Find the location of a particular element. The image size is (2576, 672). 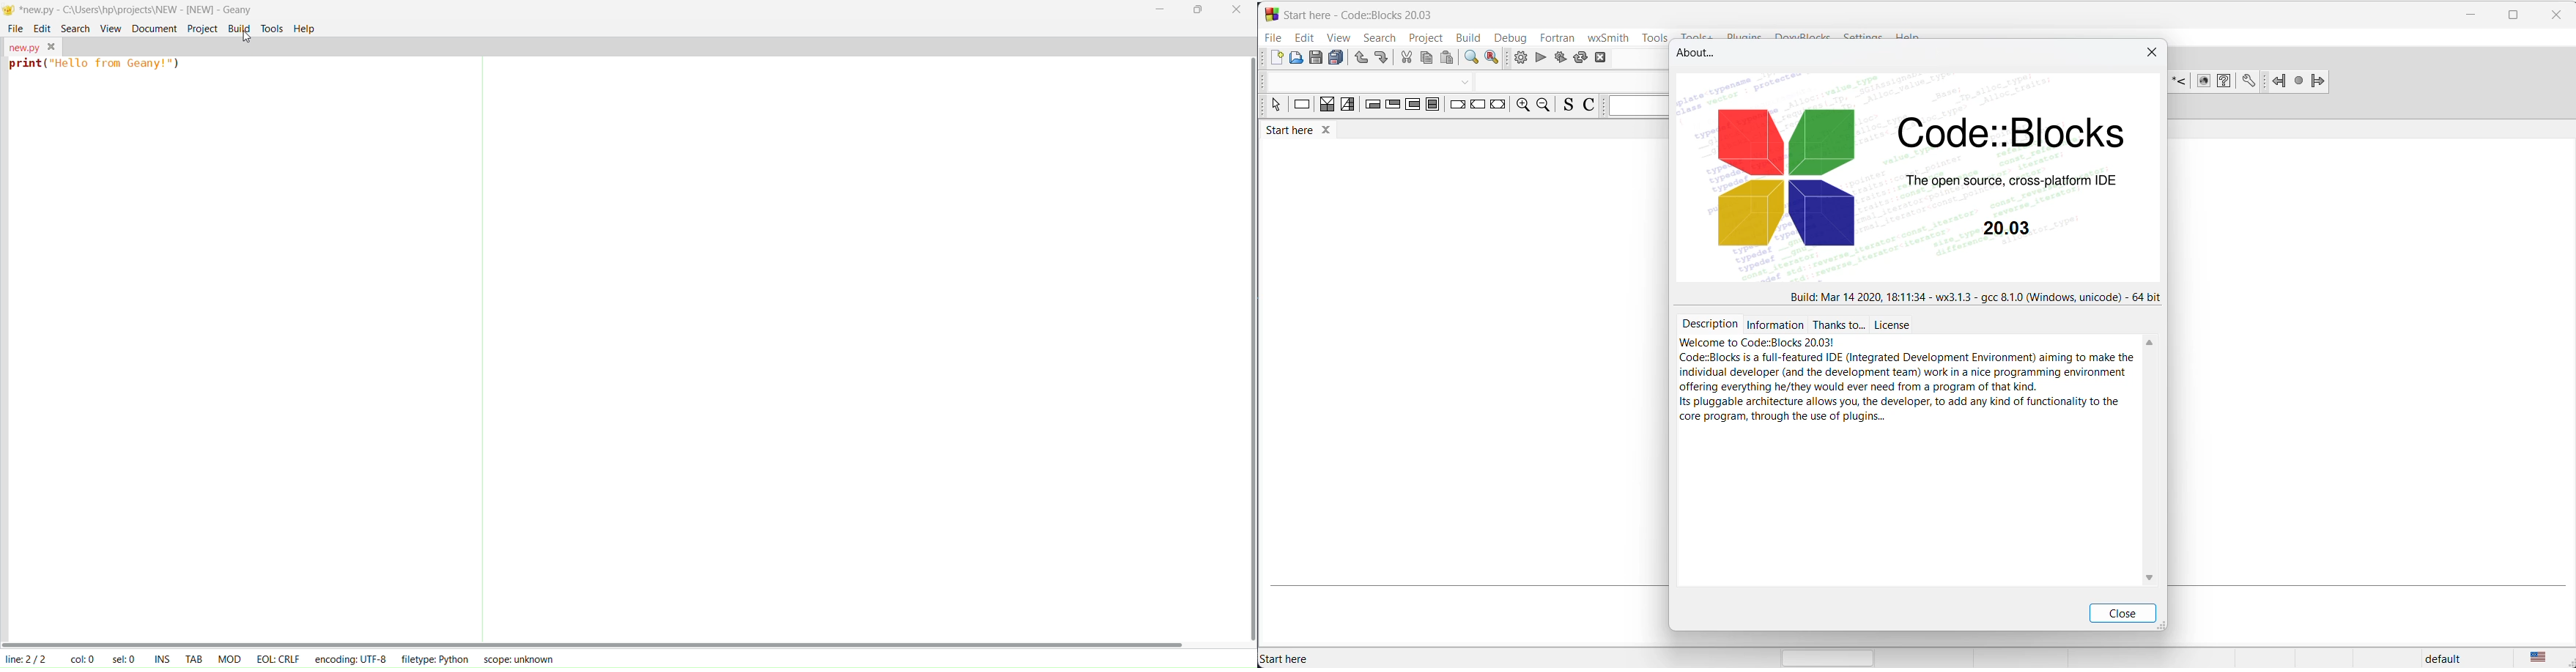

build is located at coordinates (239, 28).